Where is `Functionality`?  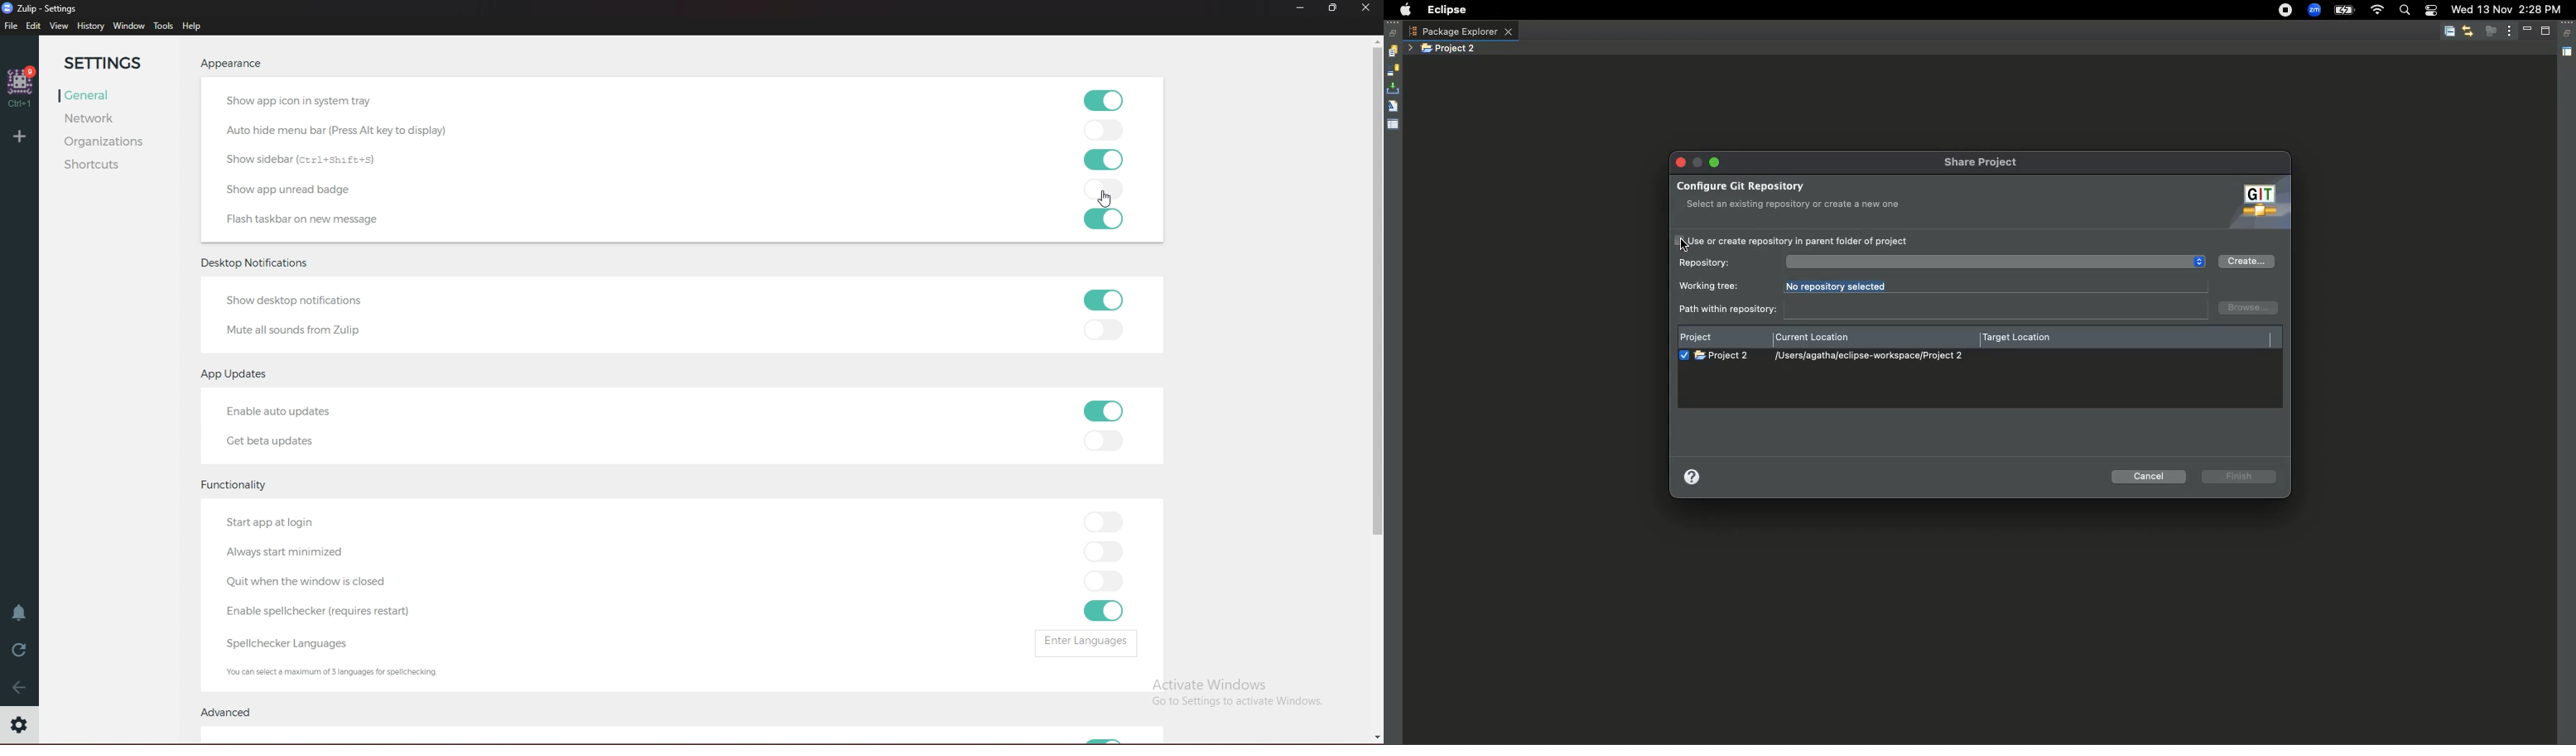
Functionality is located at coordinates (236, 487).